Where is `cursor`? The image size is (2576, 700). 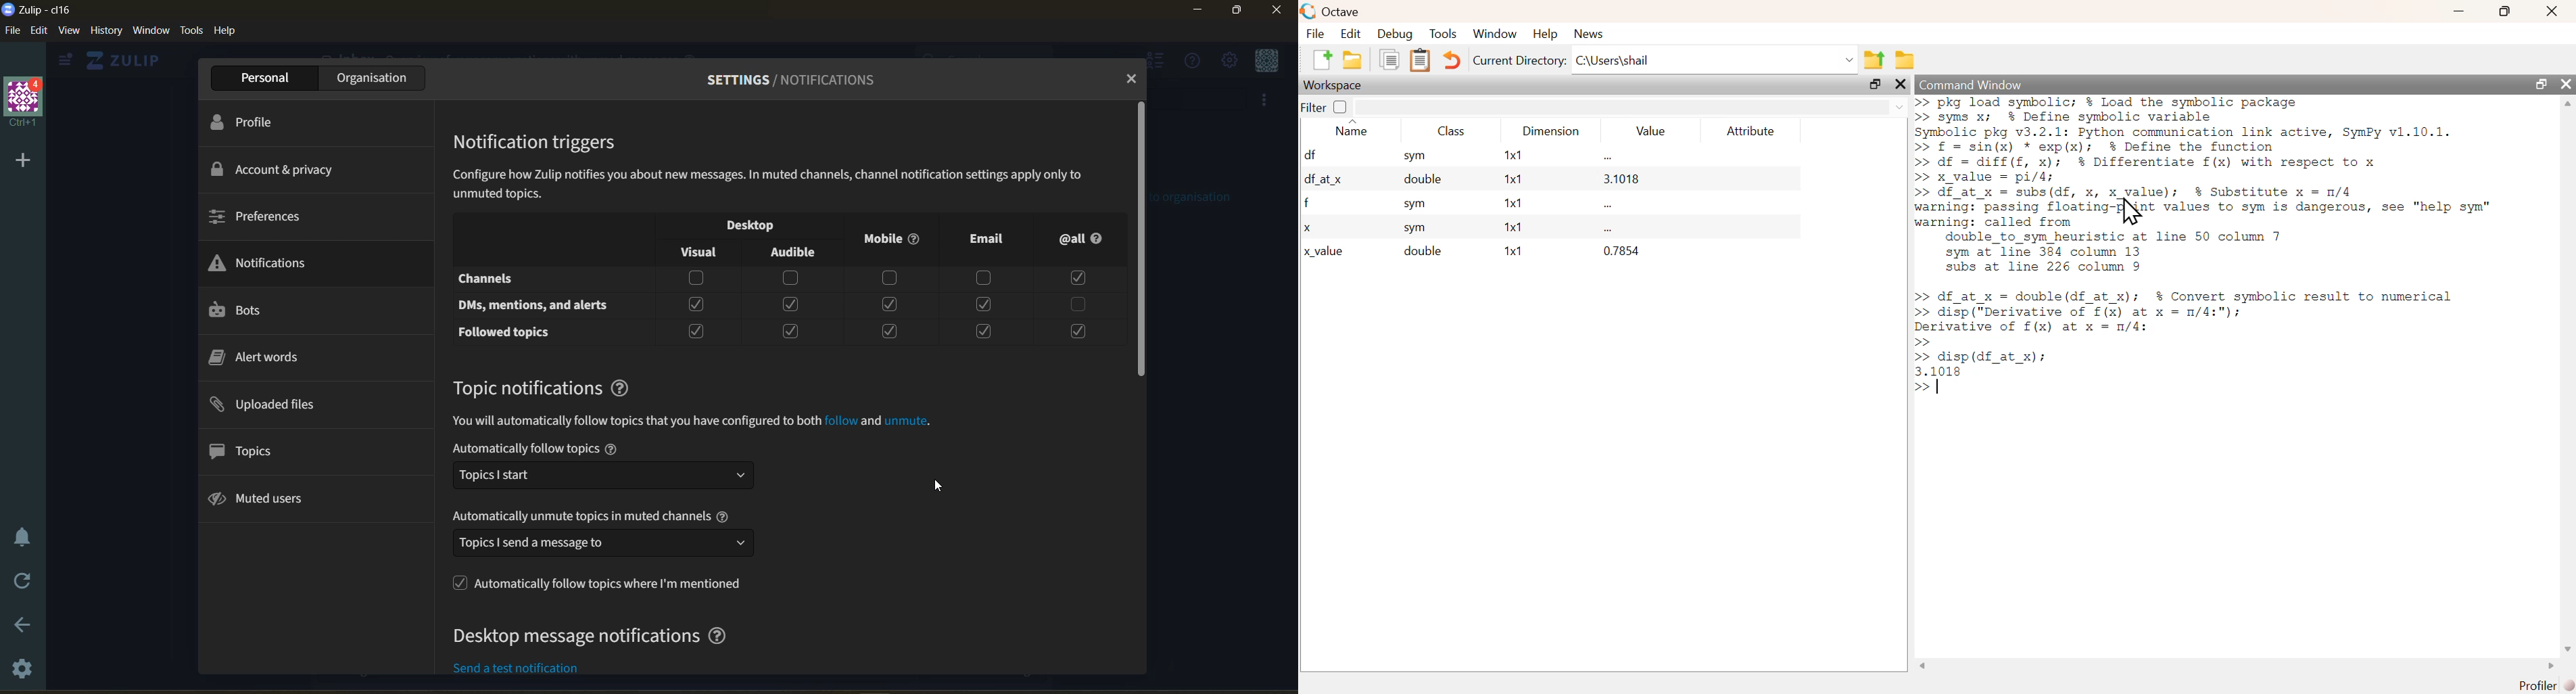
cursor is located at coordinates (938, 483).